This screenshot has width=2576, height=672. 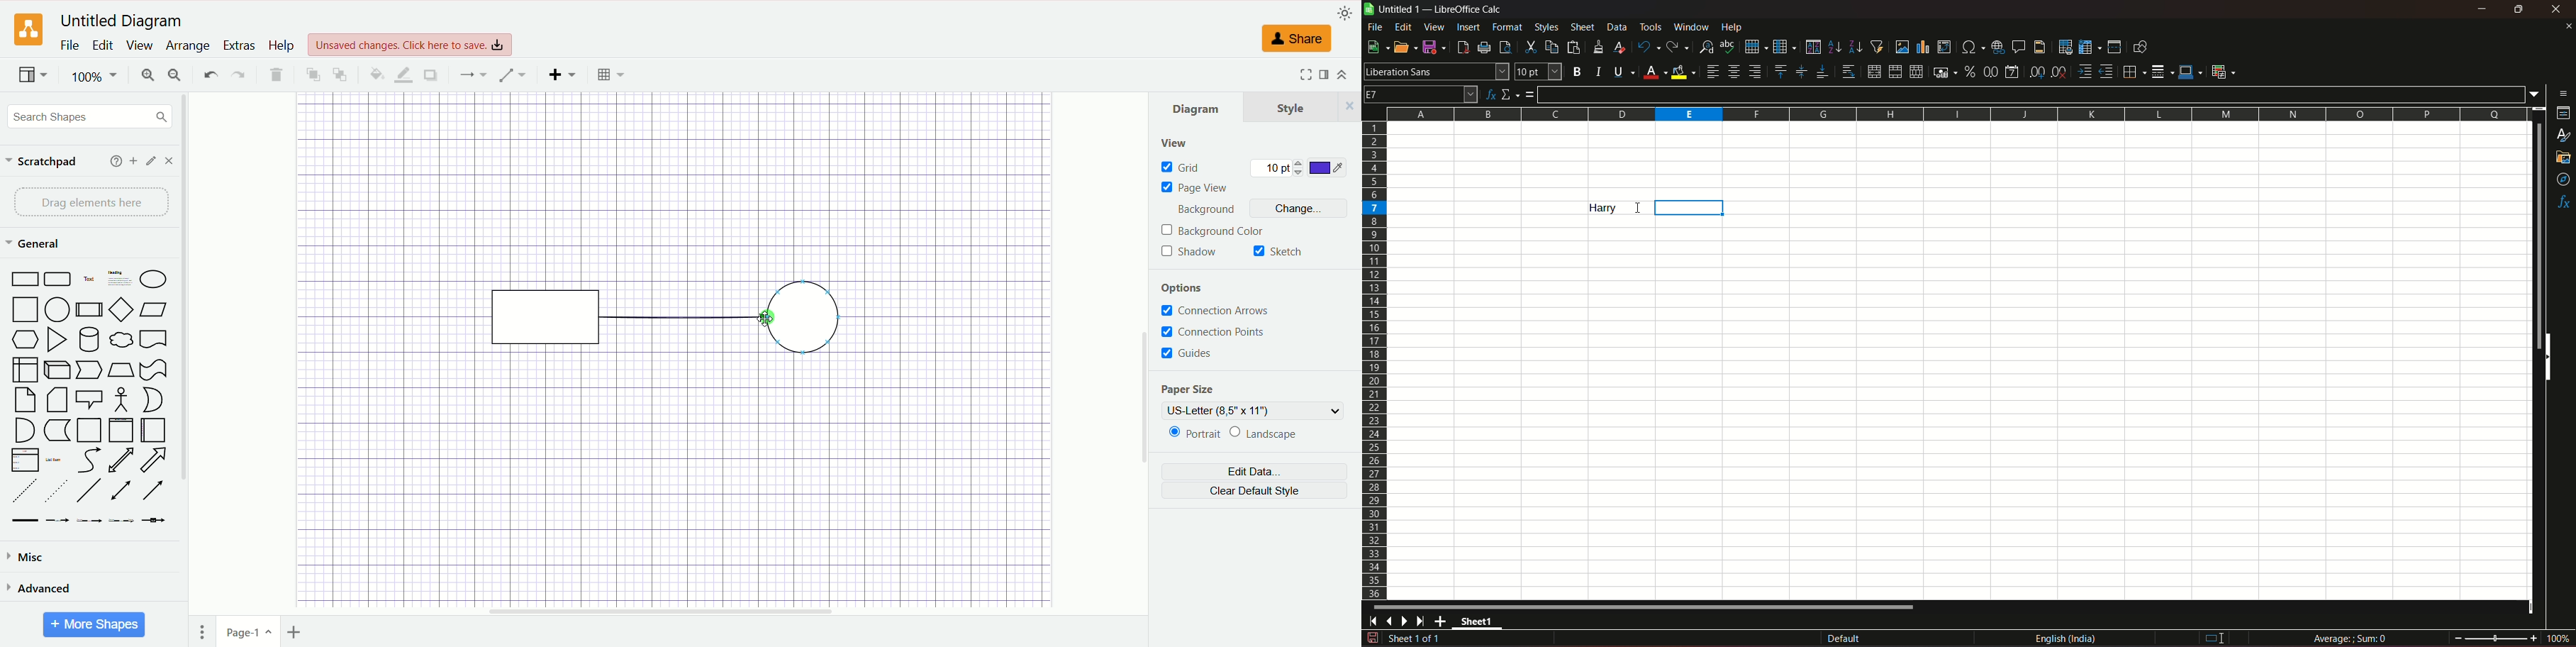 I want to click on minimize & maximize, so click(x=2518, y=9).